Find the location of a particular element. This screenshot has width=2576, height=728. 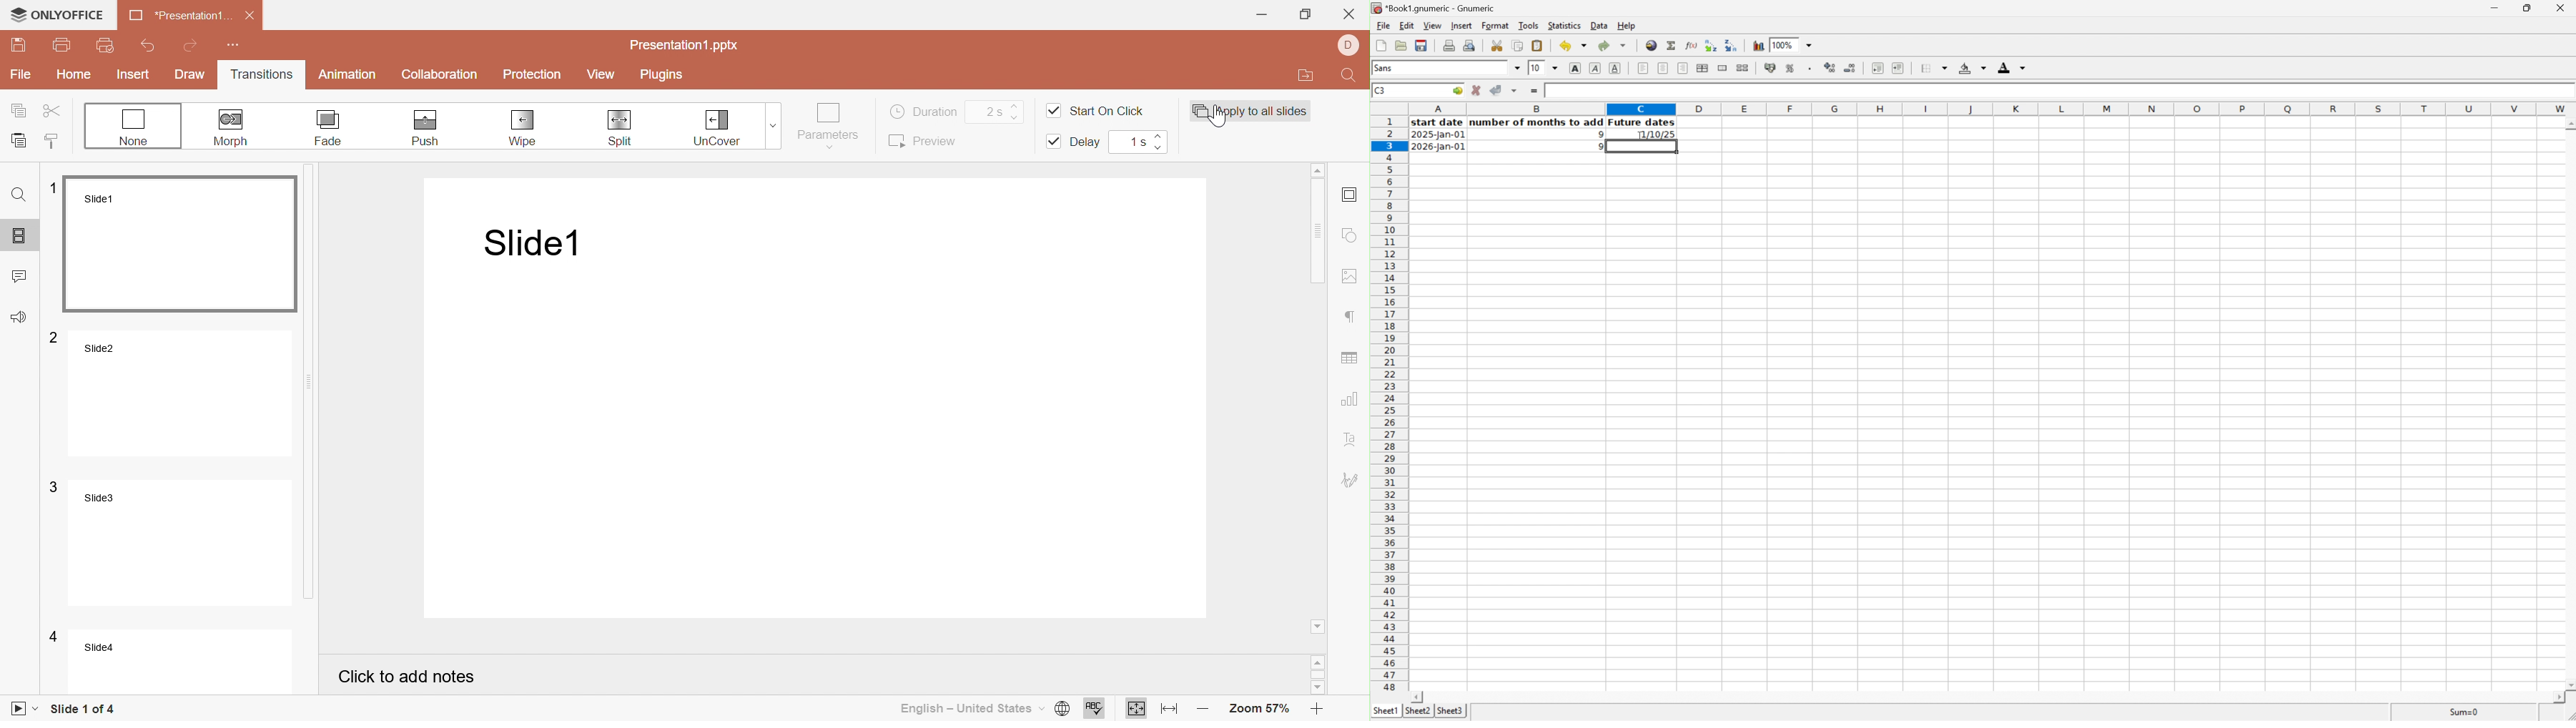

Go to is located at coordinates (1457, 90).